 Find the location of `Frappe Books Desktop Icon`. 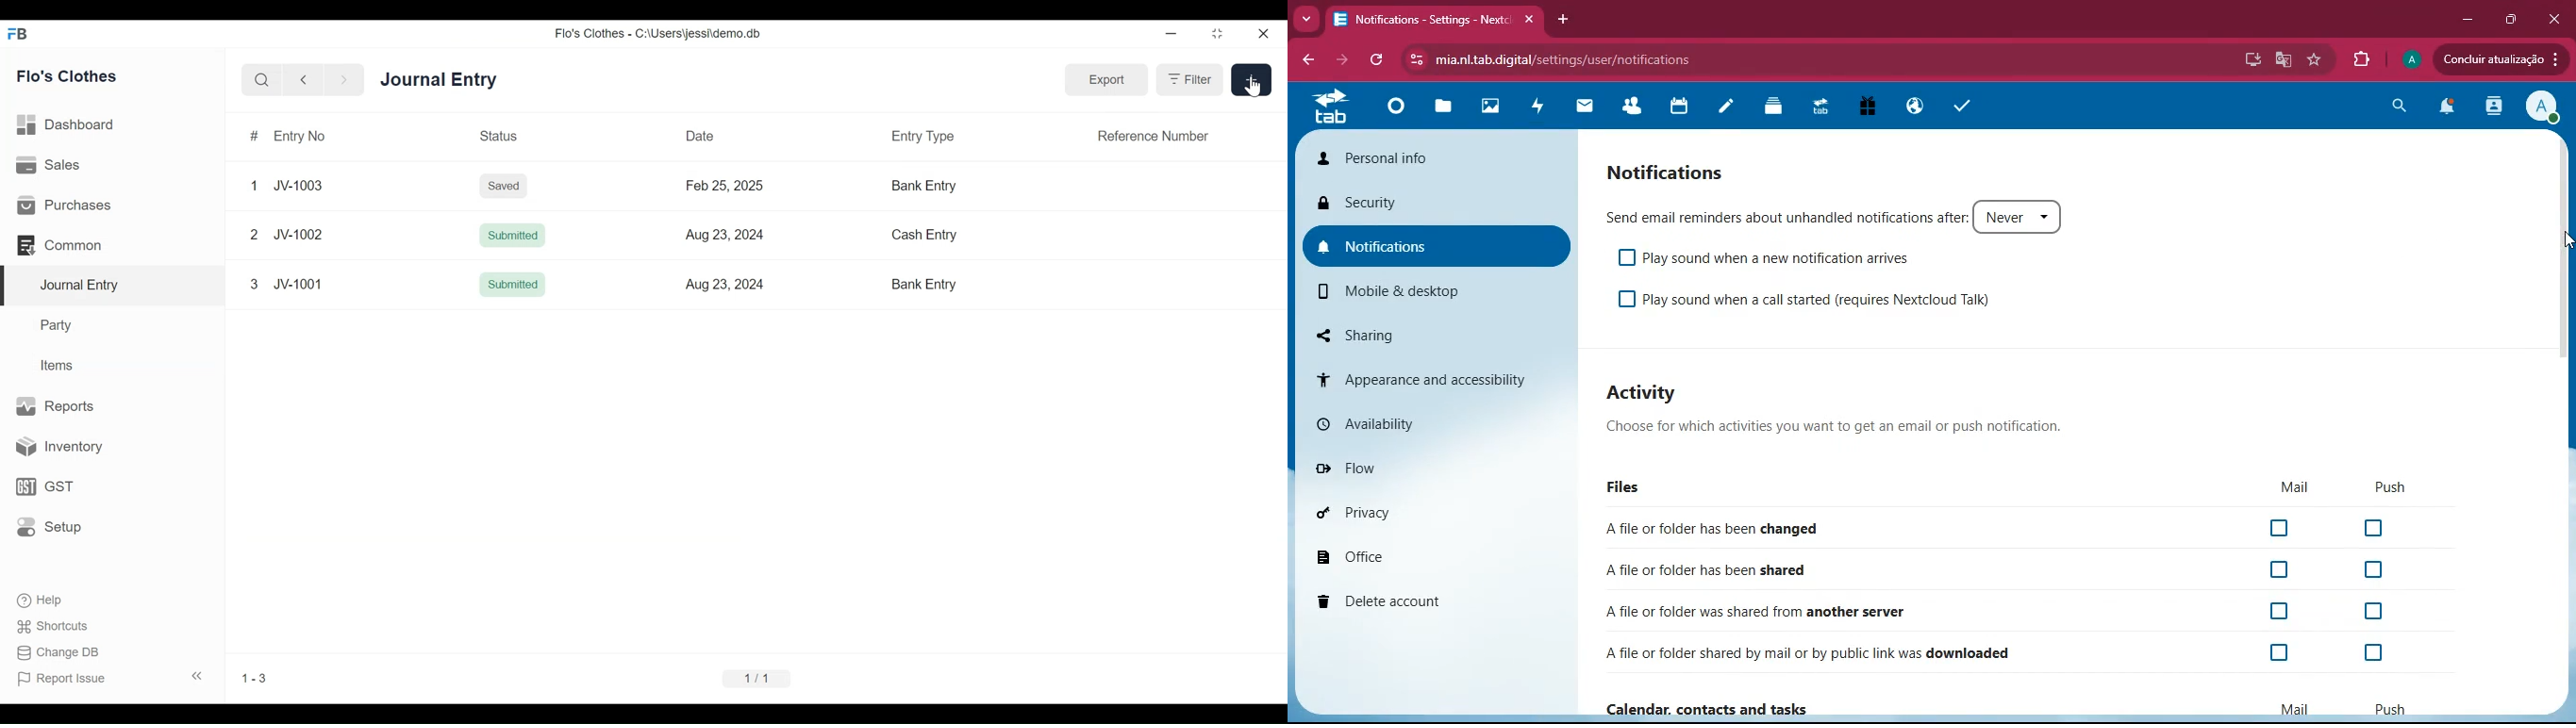

Frappe Books Desktop Icon is located at coordinates (18, 34).